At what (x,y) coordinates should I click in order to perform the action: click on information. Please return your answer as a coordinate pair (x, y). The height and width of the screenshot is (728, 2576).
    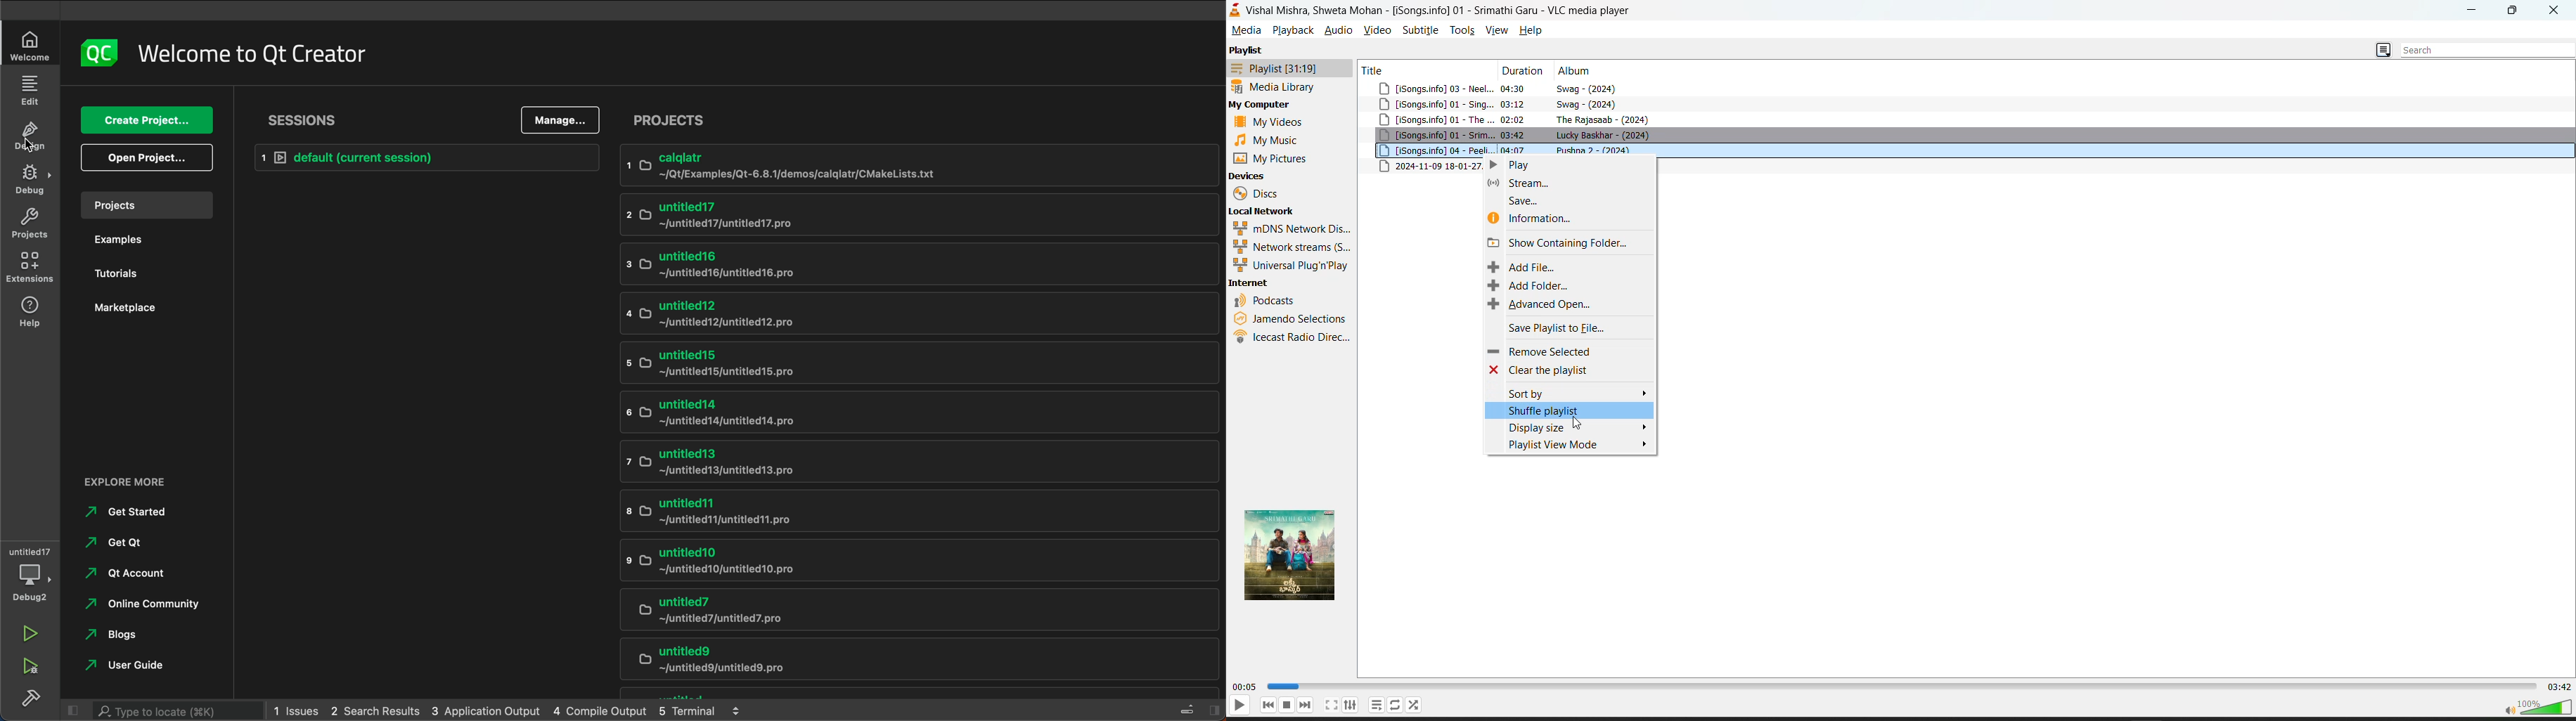
    Looking at the image, I should click on (1528, 219).